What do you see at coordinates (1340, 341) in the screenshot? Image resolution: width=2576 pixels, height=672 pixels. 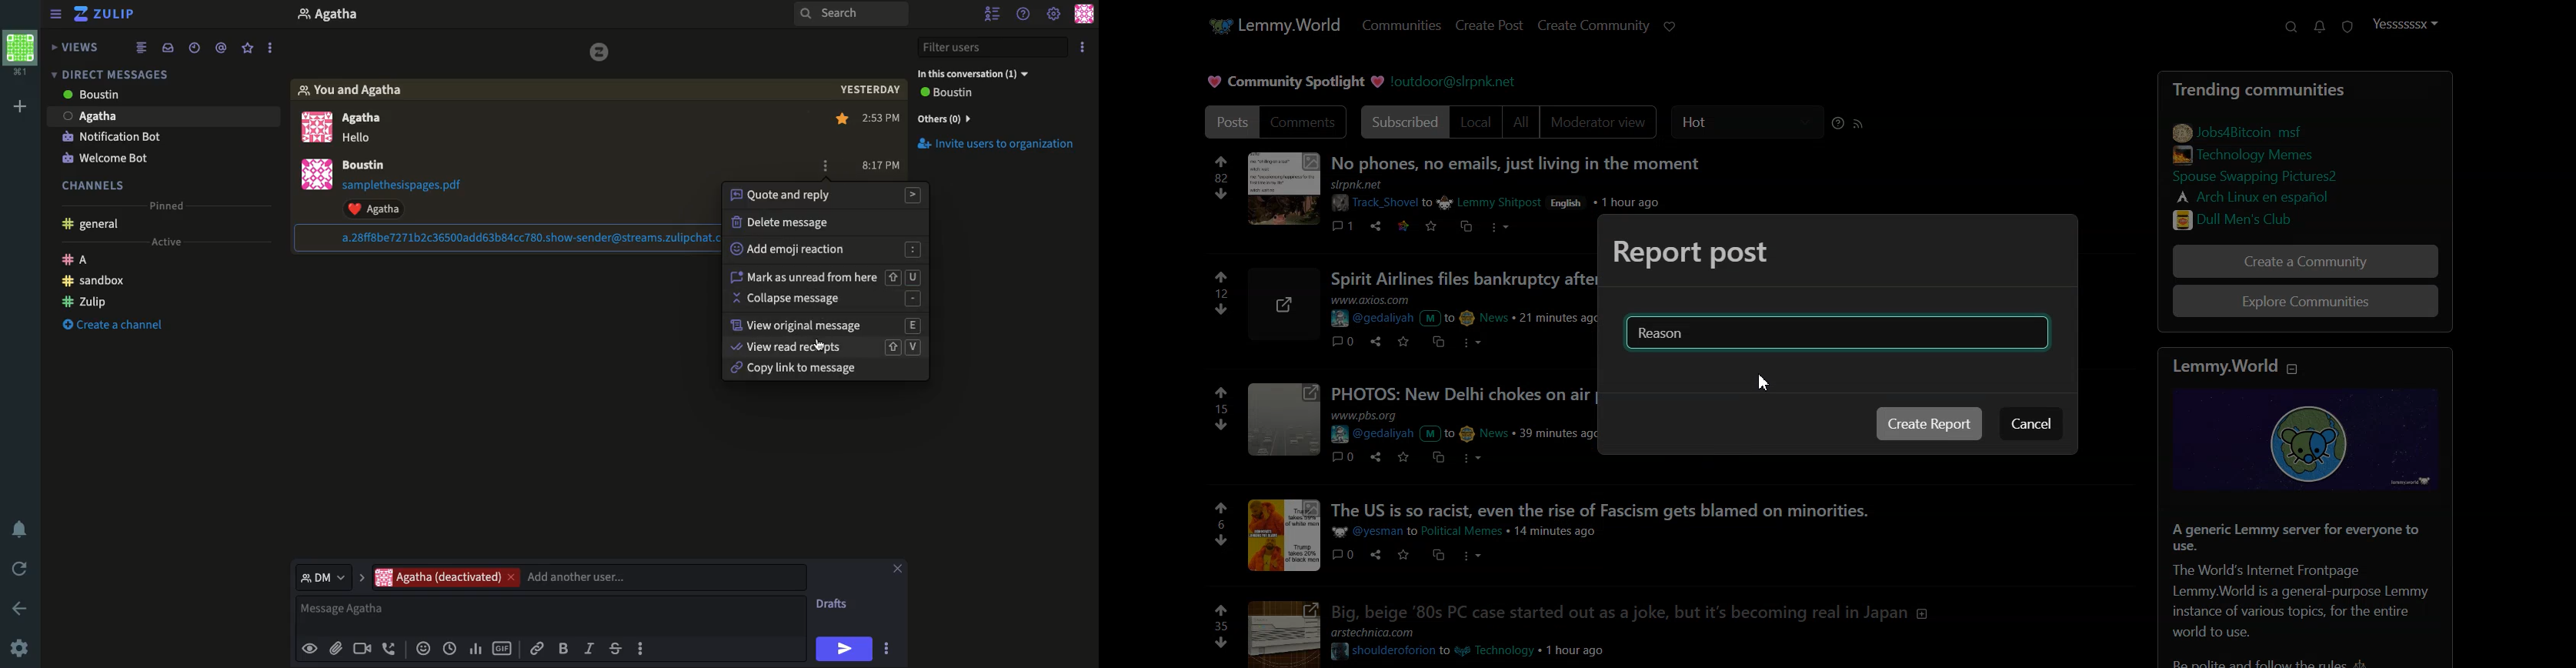 I see `comments` at bounding box center [1340, 341].